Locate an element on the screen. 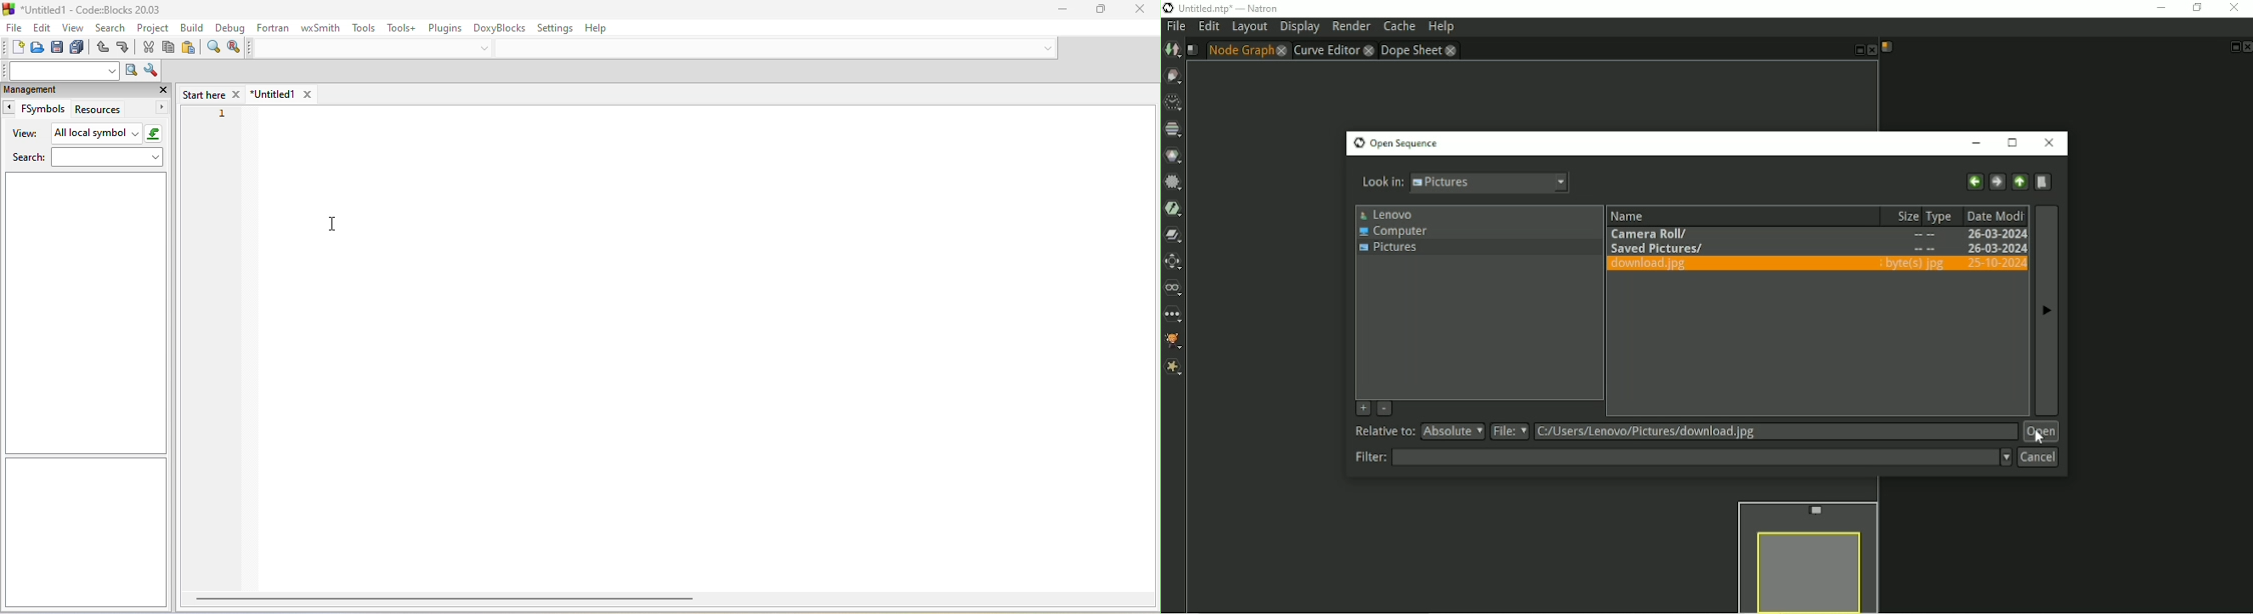 Image resolution: width=2268 pixels, height=616 pixels. copy is located at coordinates (169, 48).